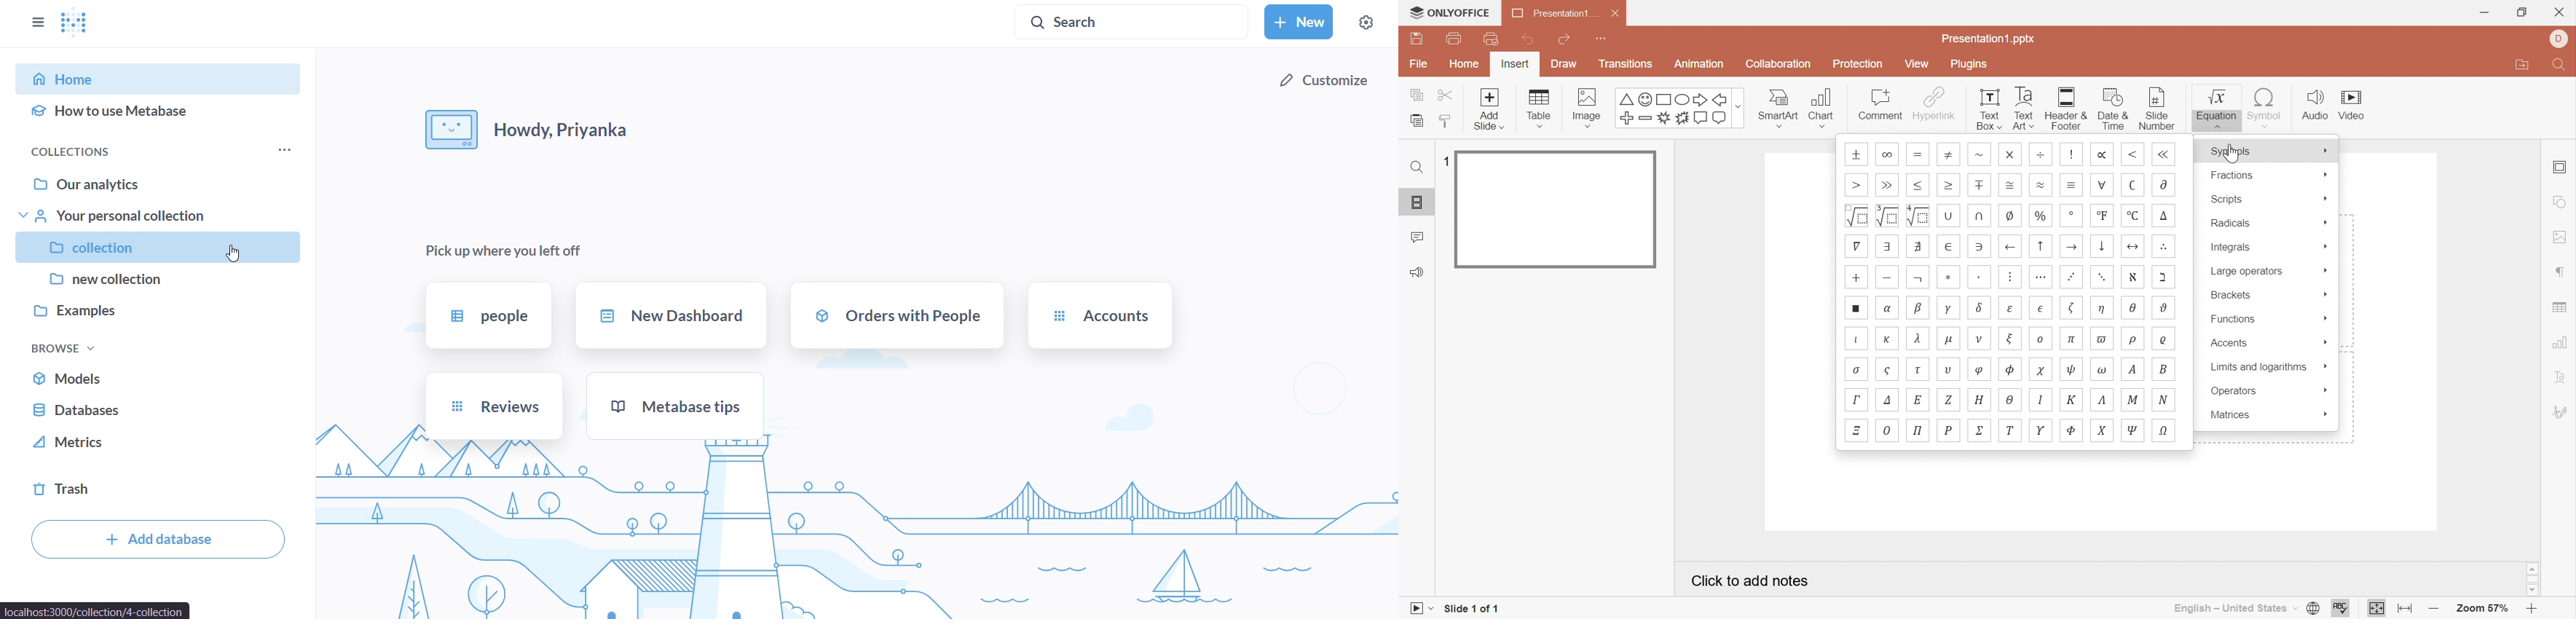 The image size is (2576, 644). I want to click on howdy, priyanka, so click(527, 128).